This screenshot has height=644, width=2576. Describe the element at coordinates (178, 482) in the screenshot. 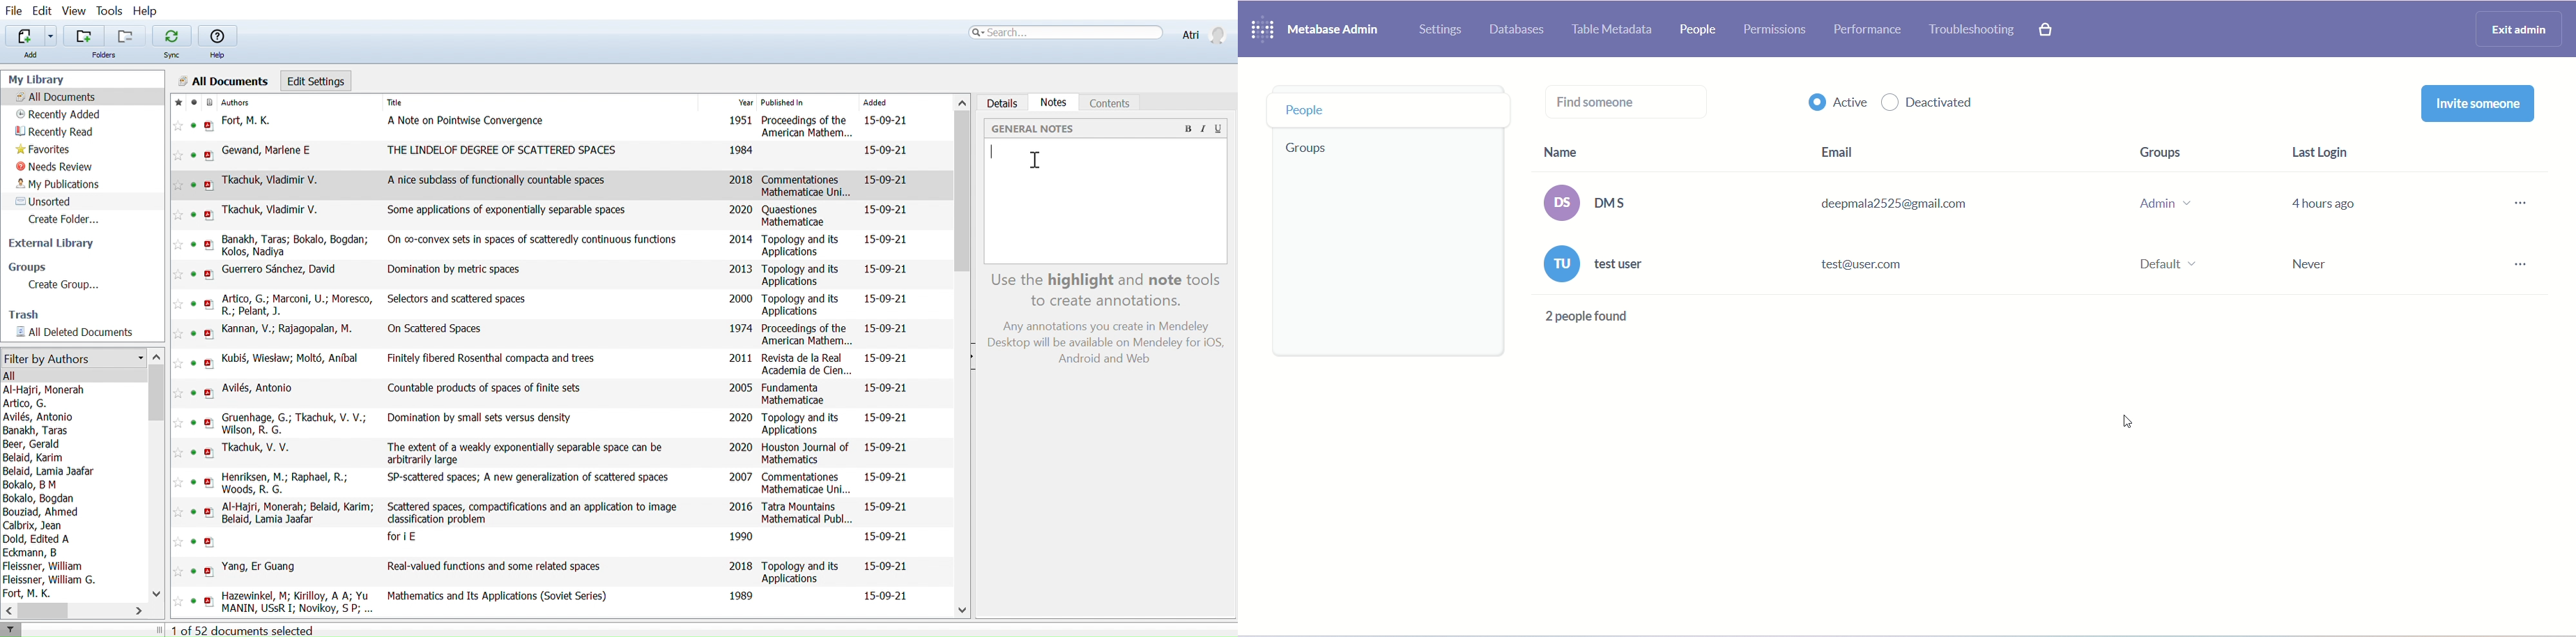

I see `Add this reference to favorites` at that location.